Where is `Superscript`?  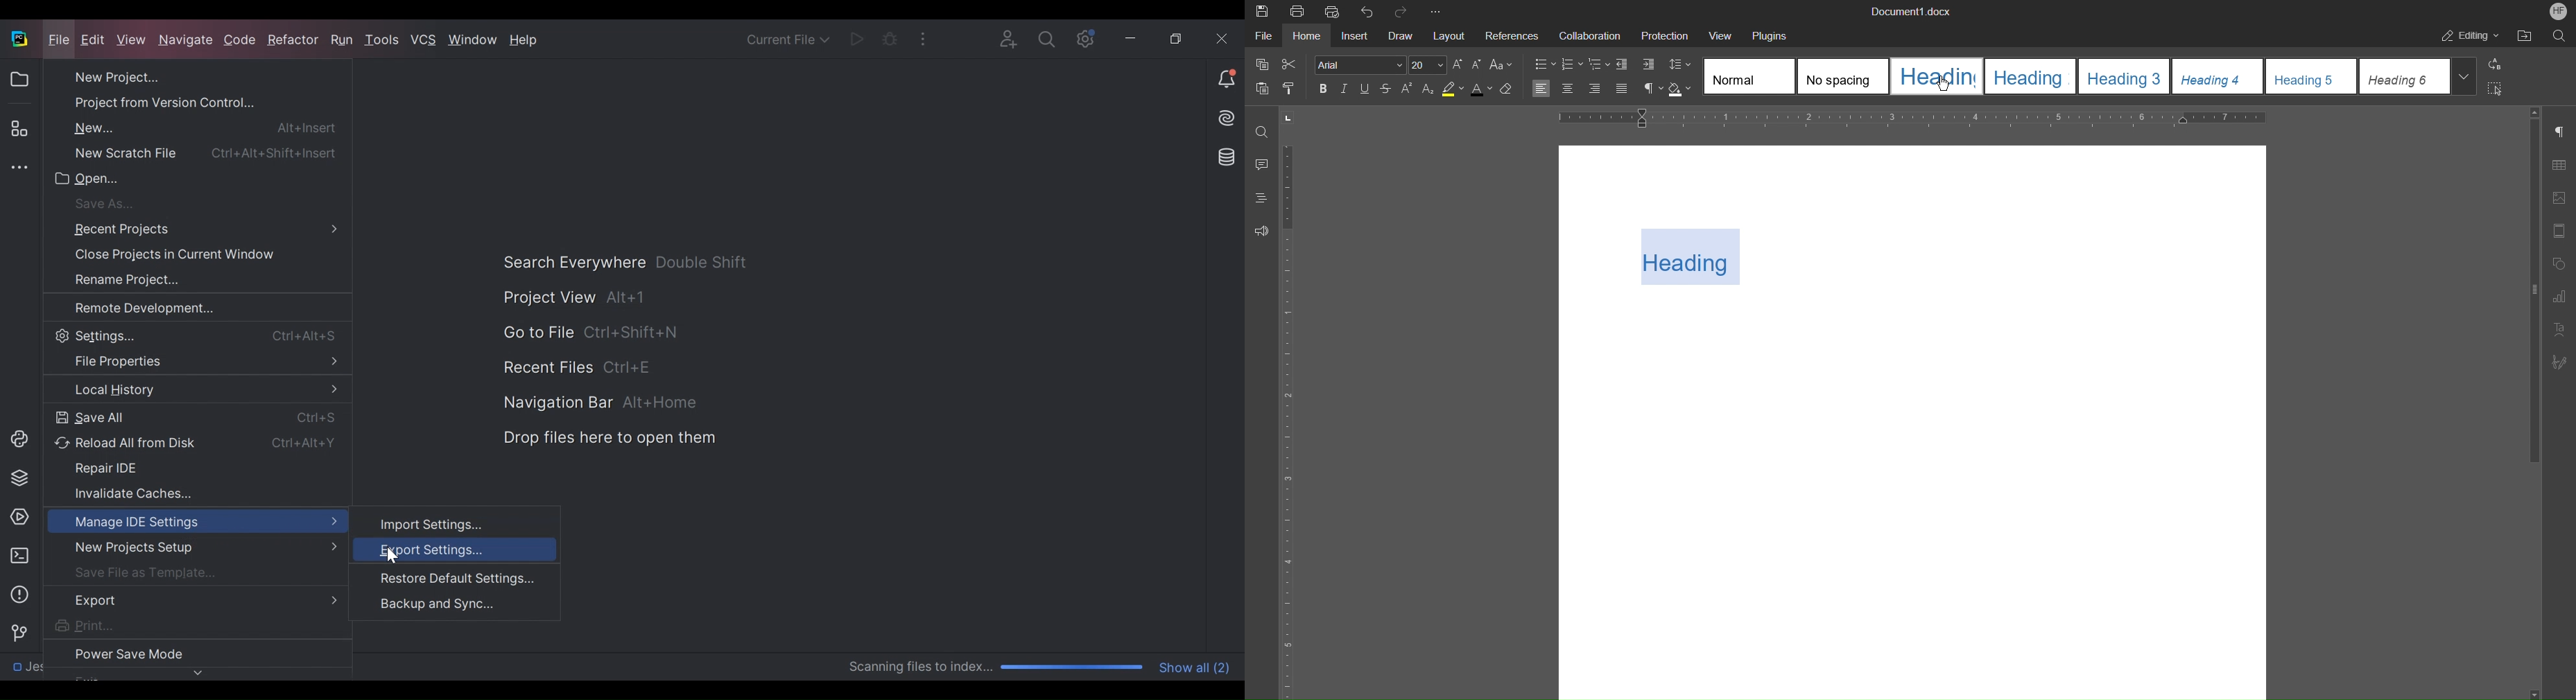 Superscript is located at coordinates (1410, 90).